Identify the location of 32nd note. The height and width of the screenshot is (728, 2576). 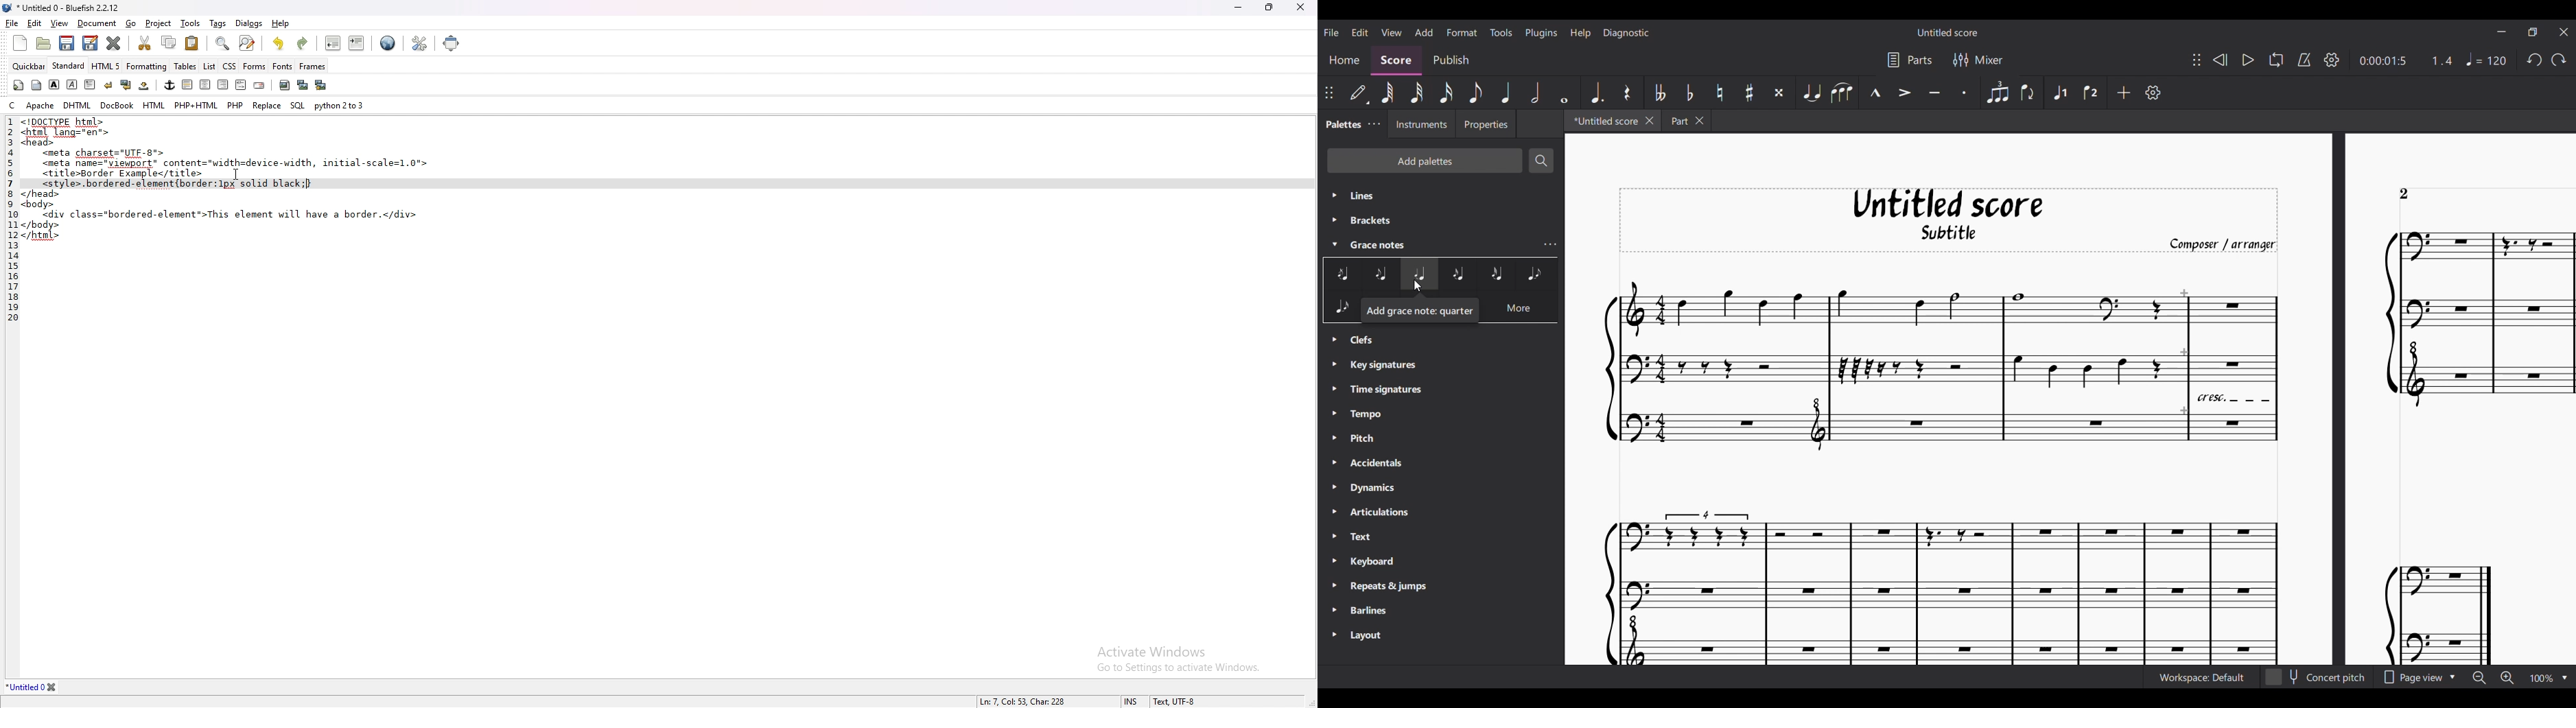
(1416, 93).